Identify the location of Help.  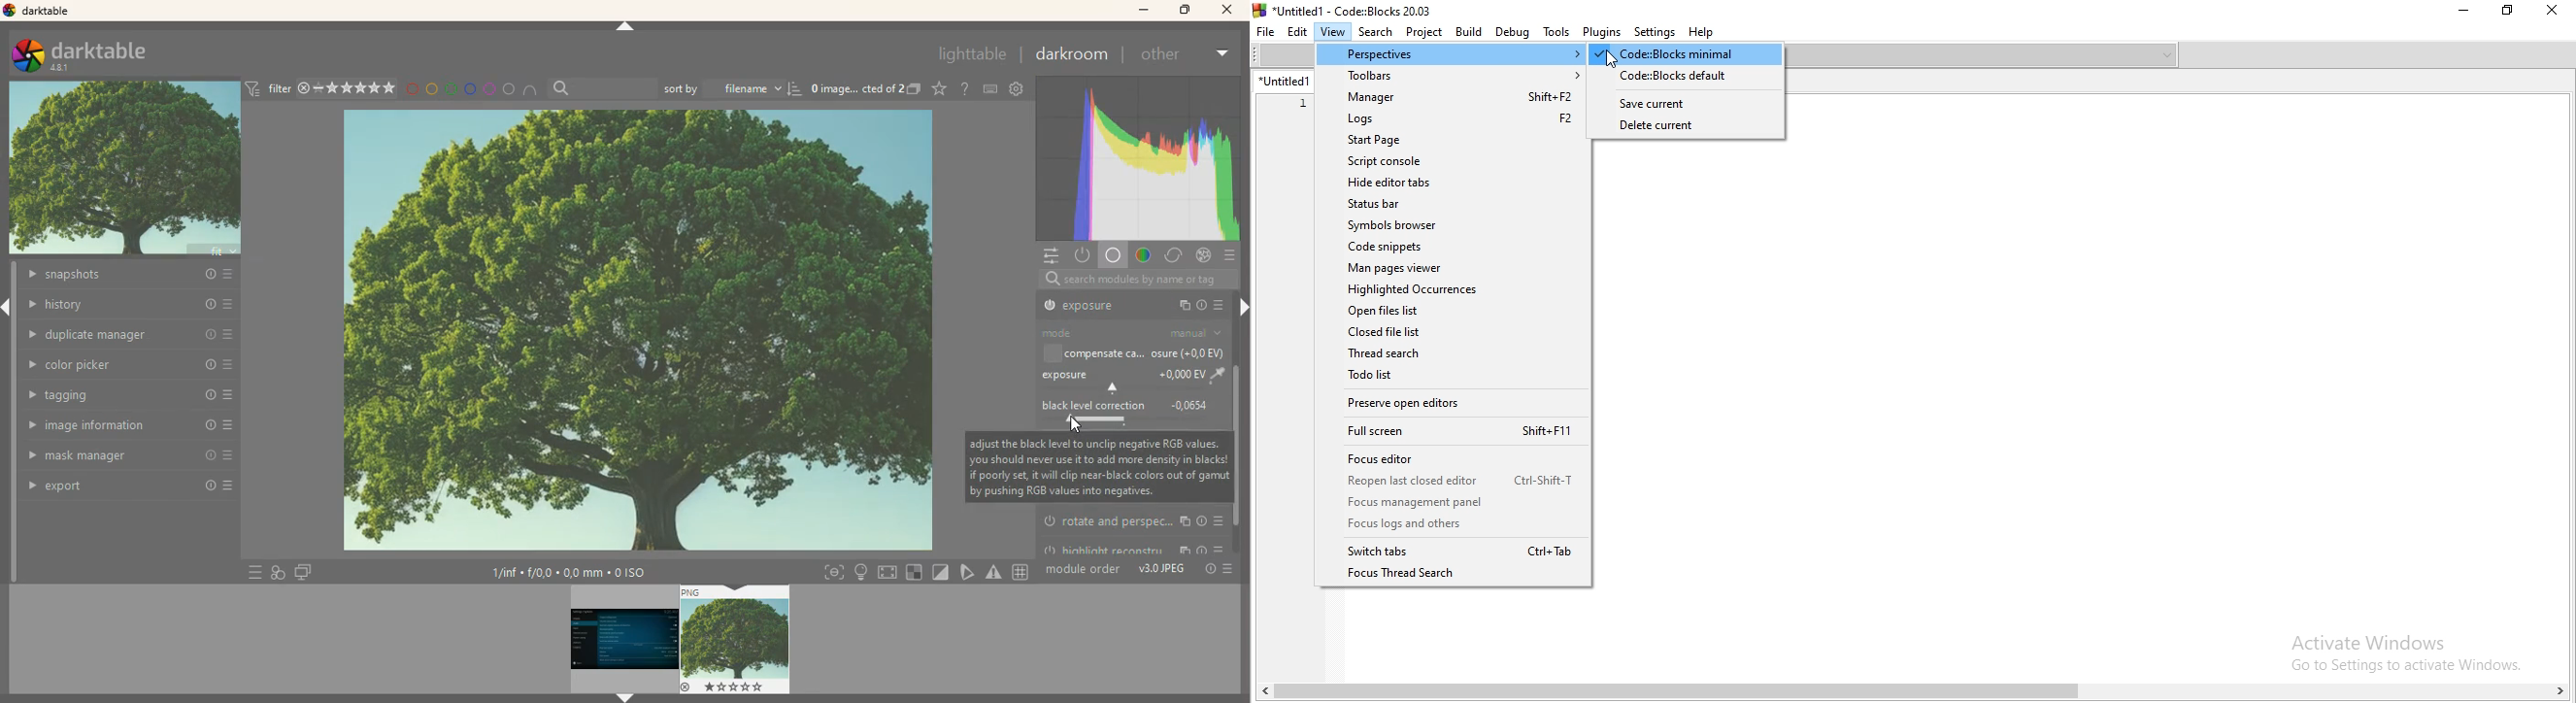
(1700, 31).